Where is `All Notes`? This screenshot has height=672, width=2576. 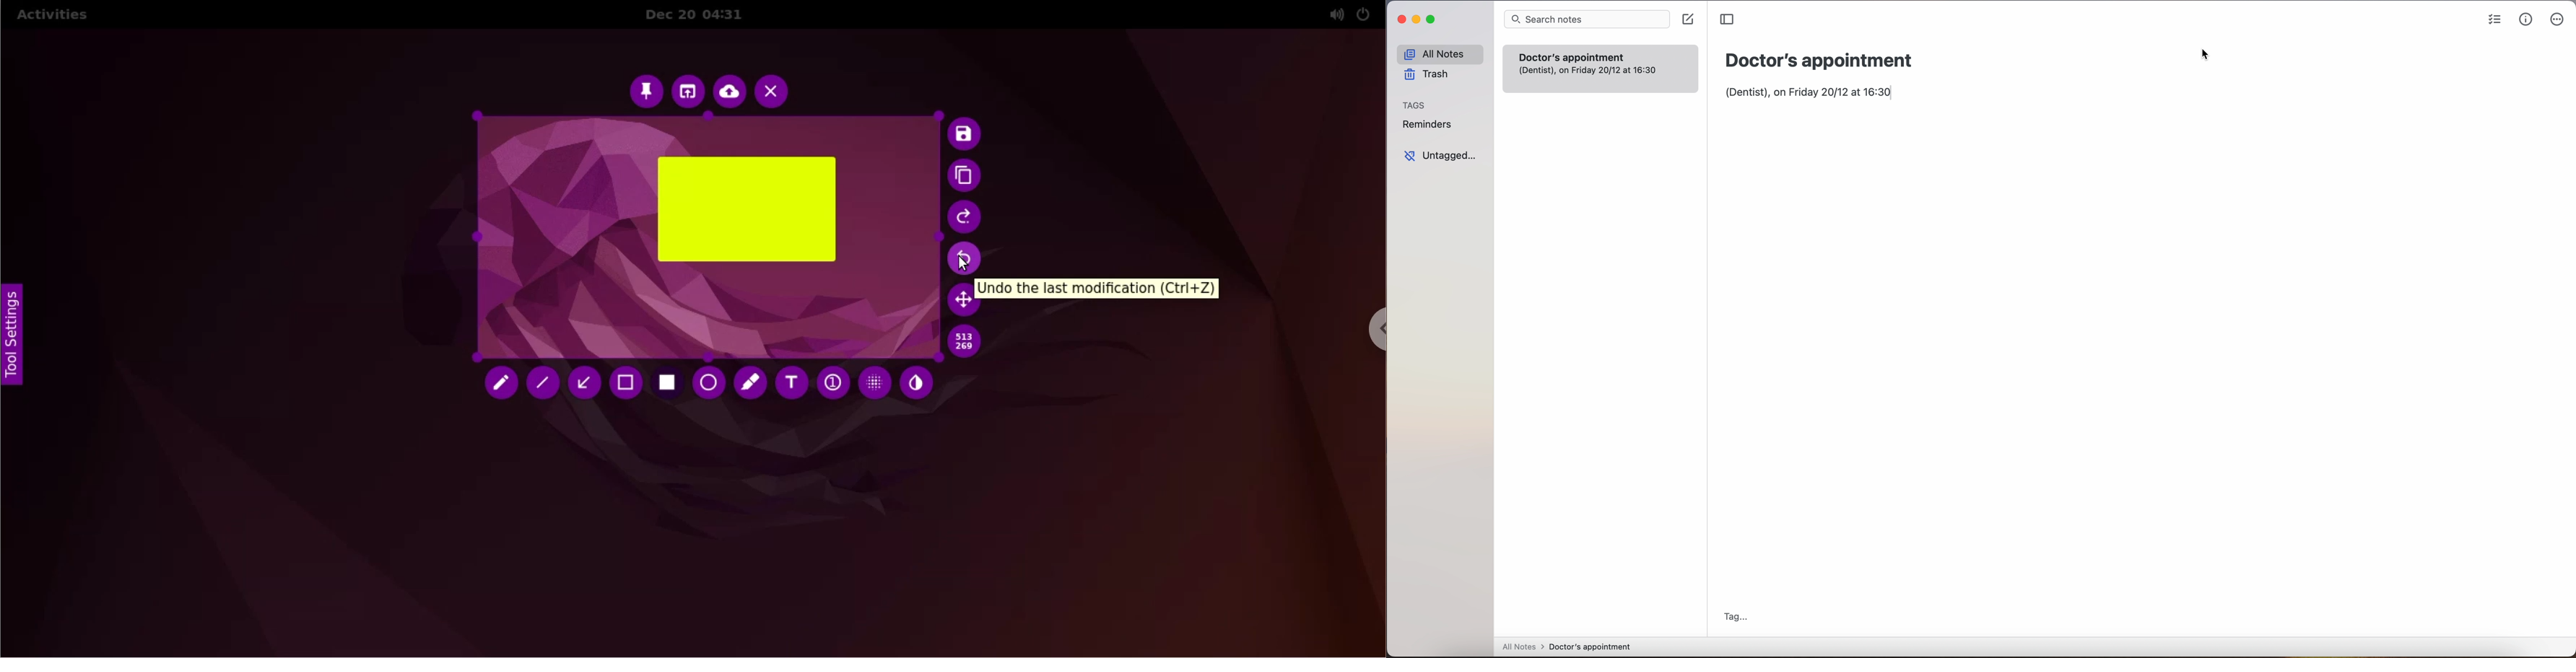 All Notes is located at coordinates (1439, 53).